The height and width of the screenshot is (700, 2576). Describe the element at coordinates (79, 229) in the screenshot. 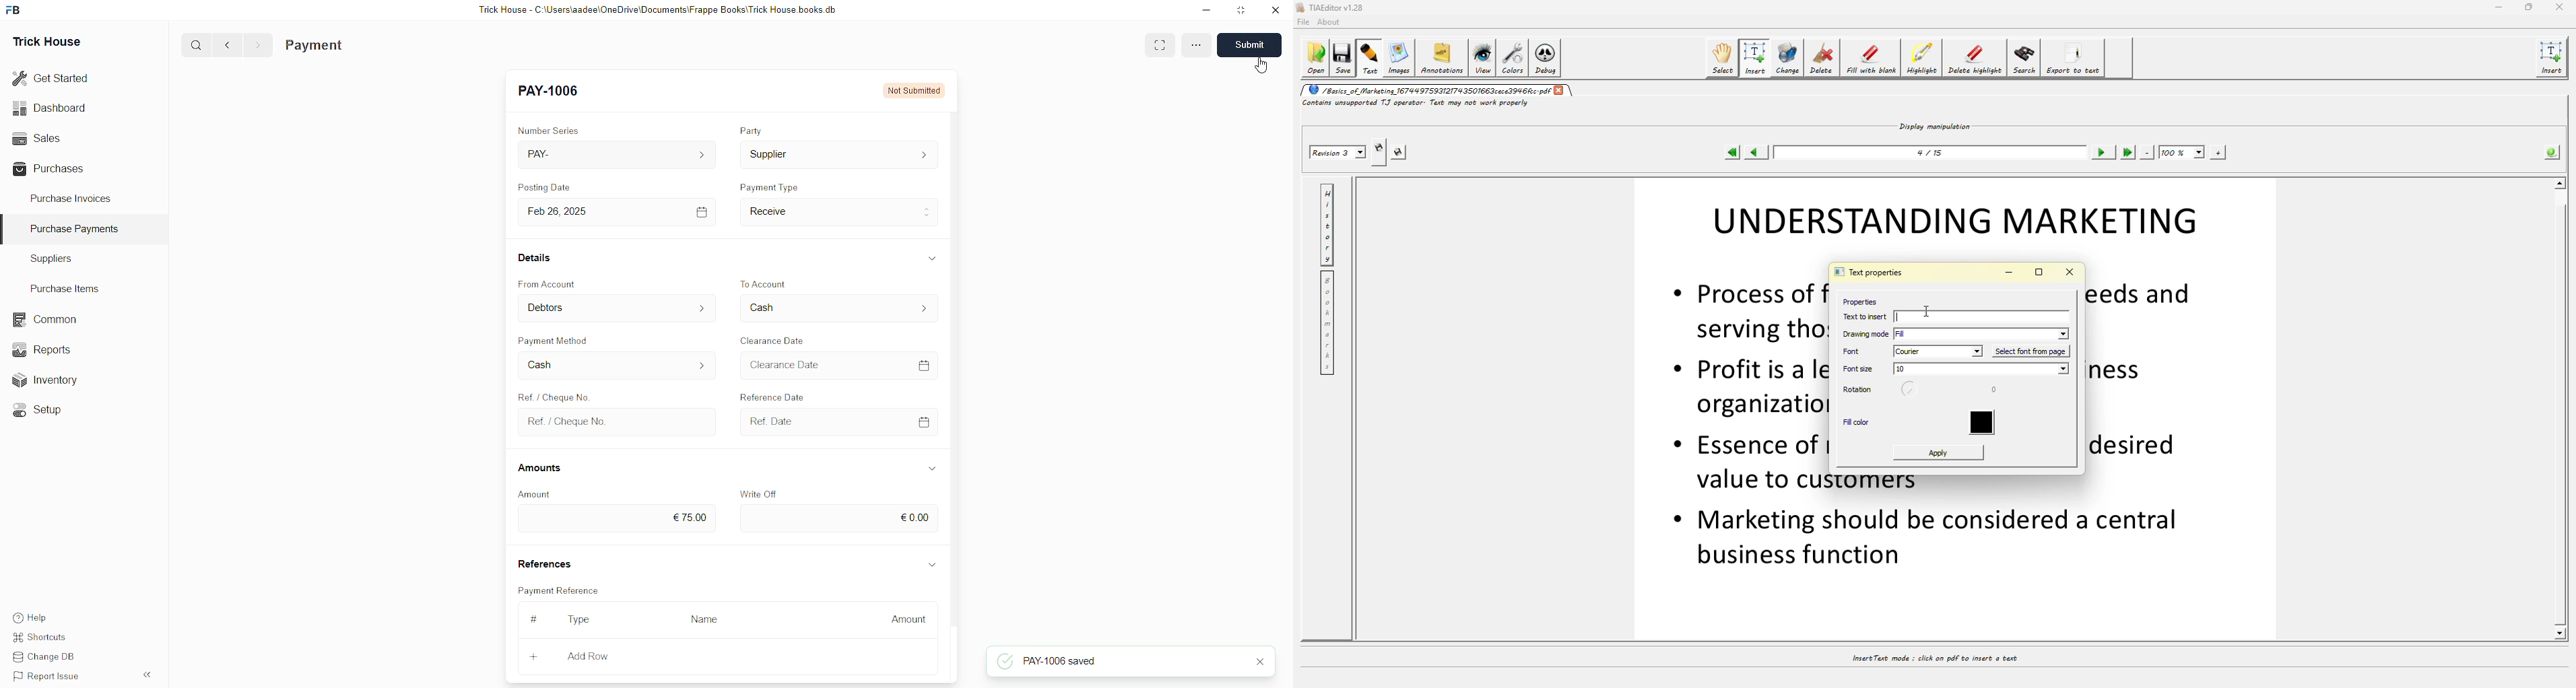

I see `Purchase Payments` at that location.